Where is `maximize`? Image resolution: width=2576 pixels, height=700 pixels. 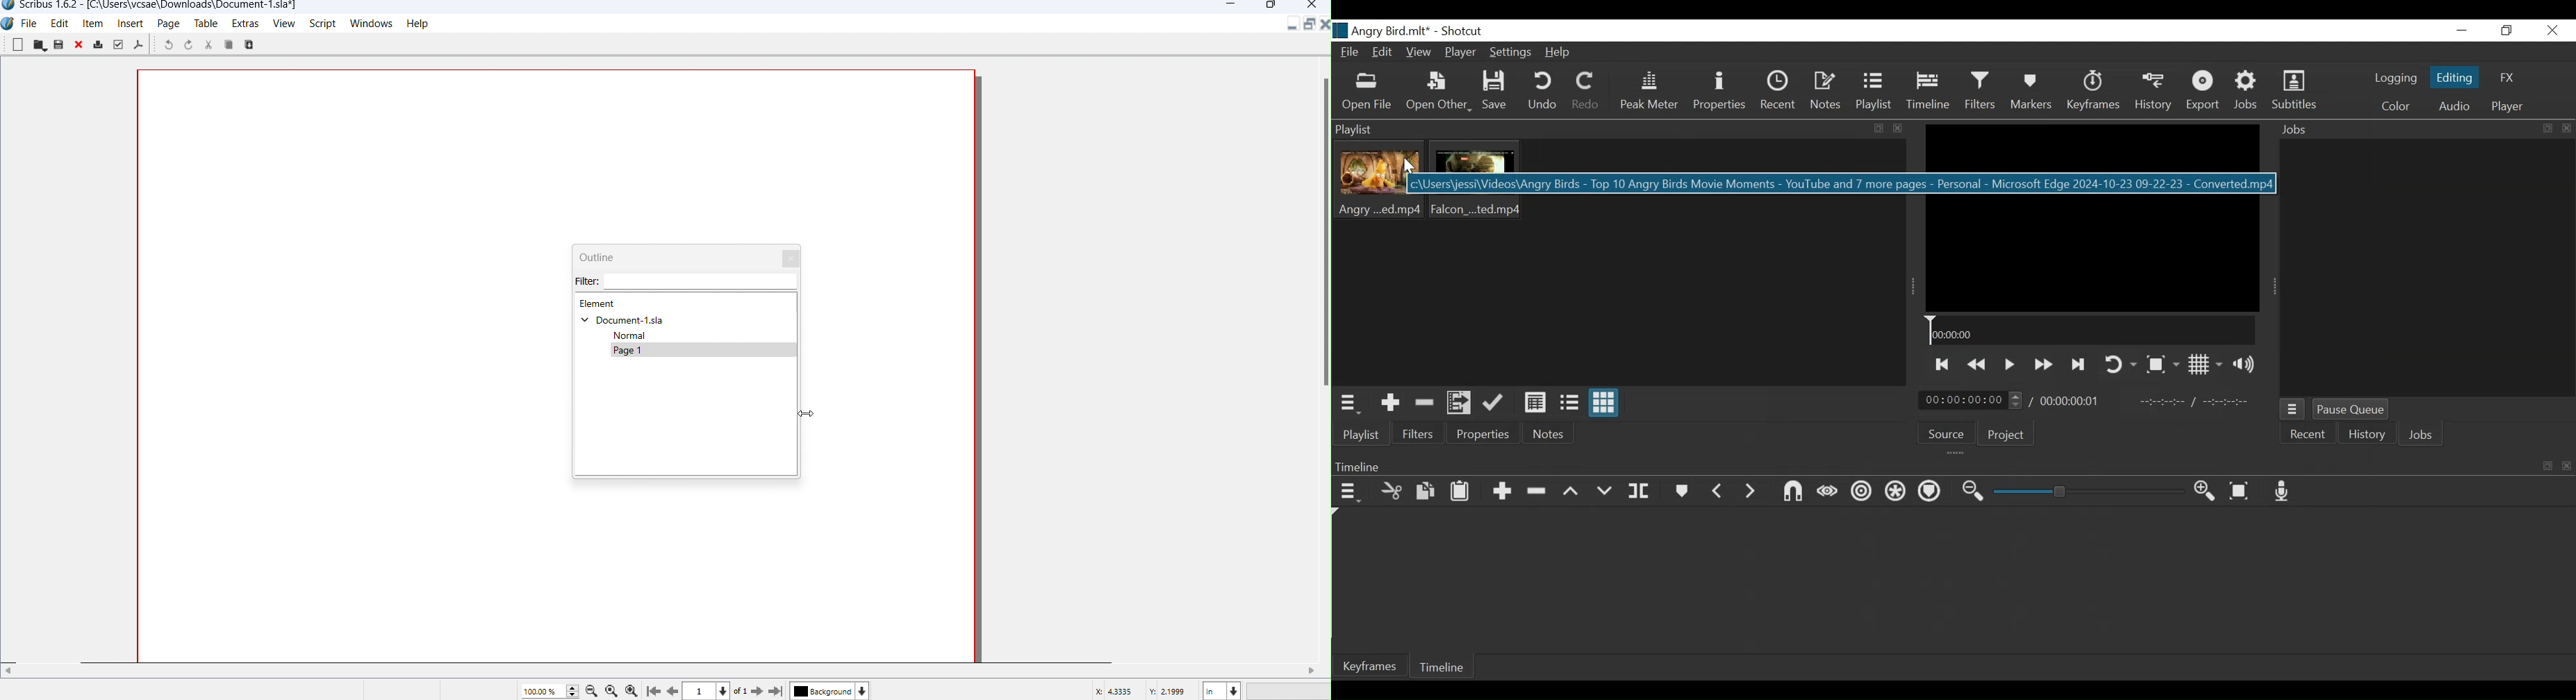 maximize is located at coordinates (1307, 25).